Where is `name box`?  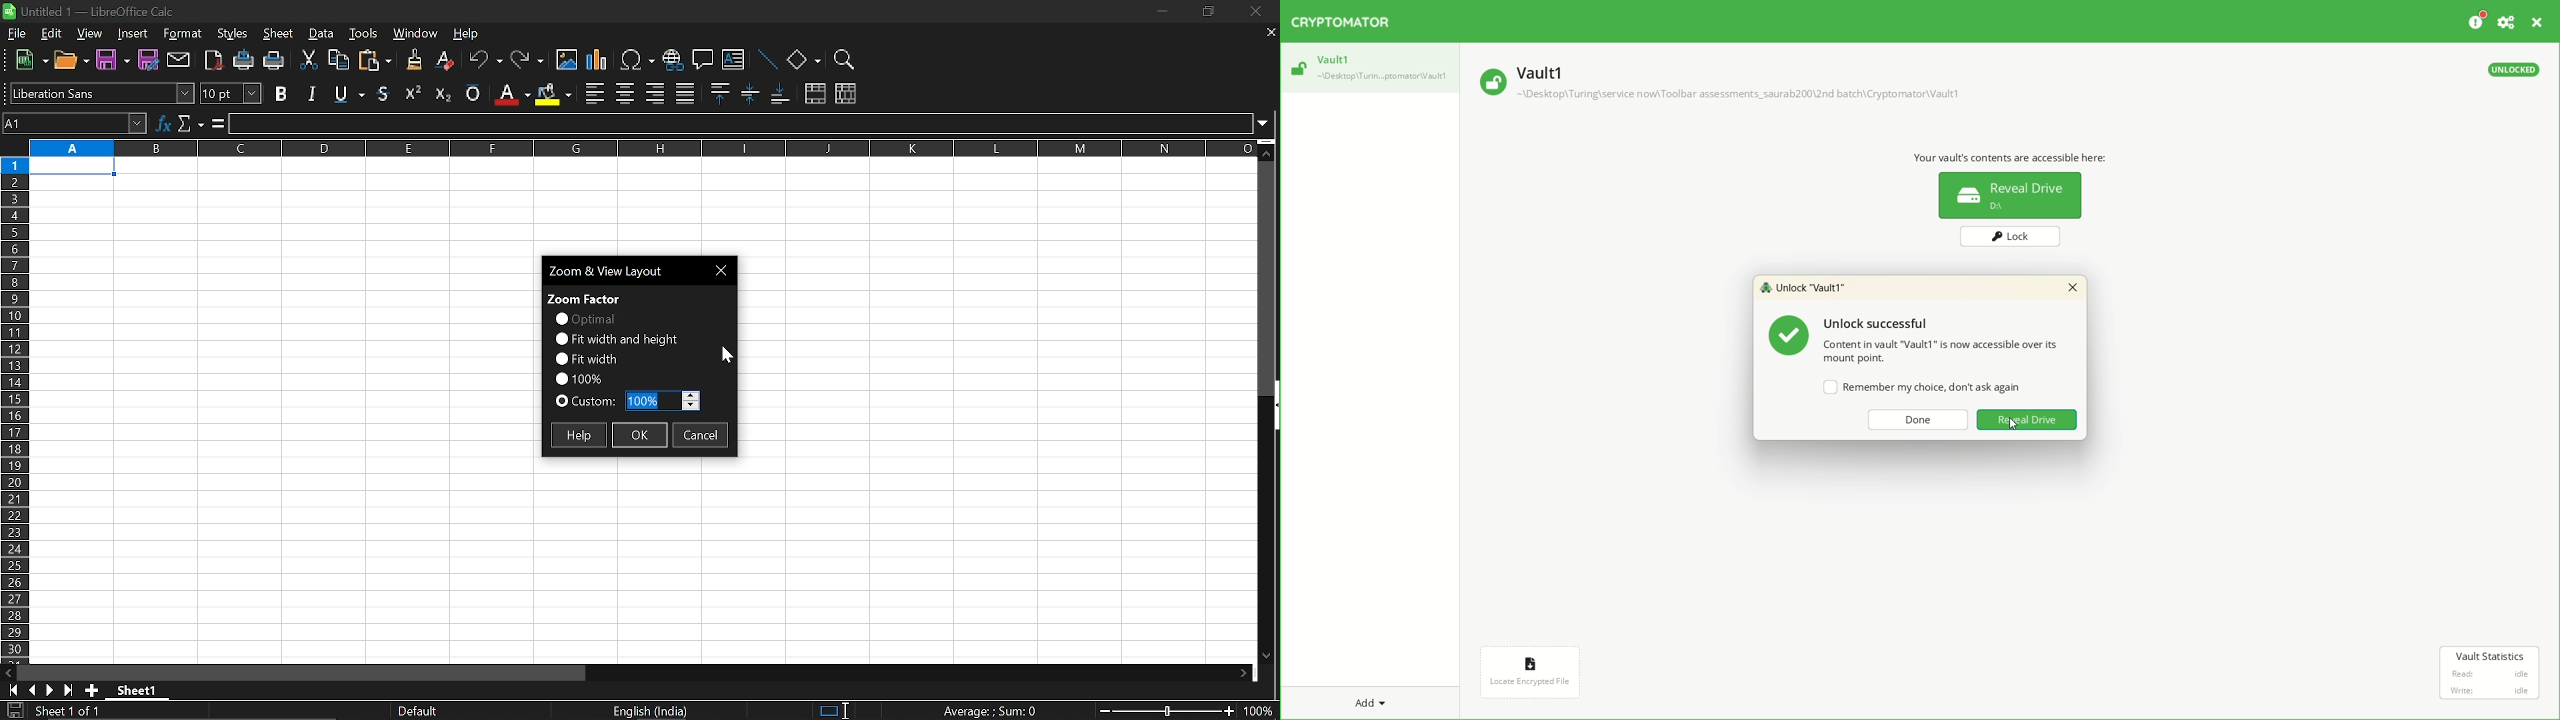 name box is located at coordinates (76, 123).